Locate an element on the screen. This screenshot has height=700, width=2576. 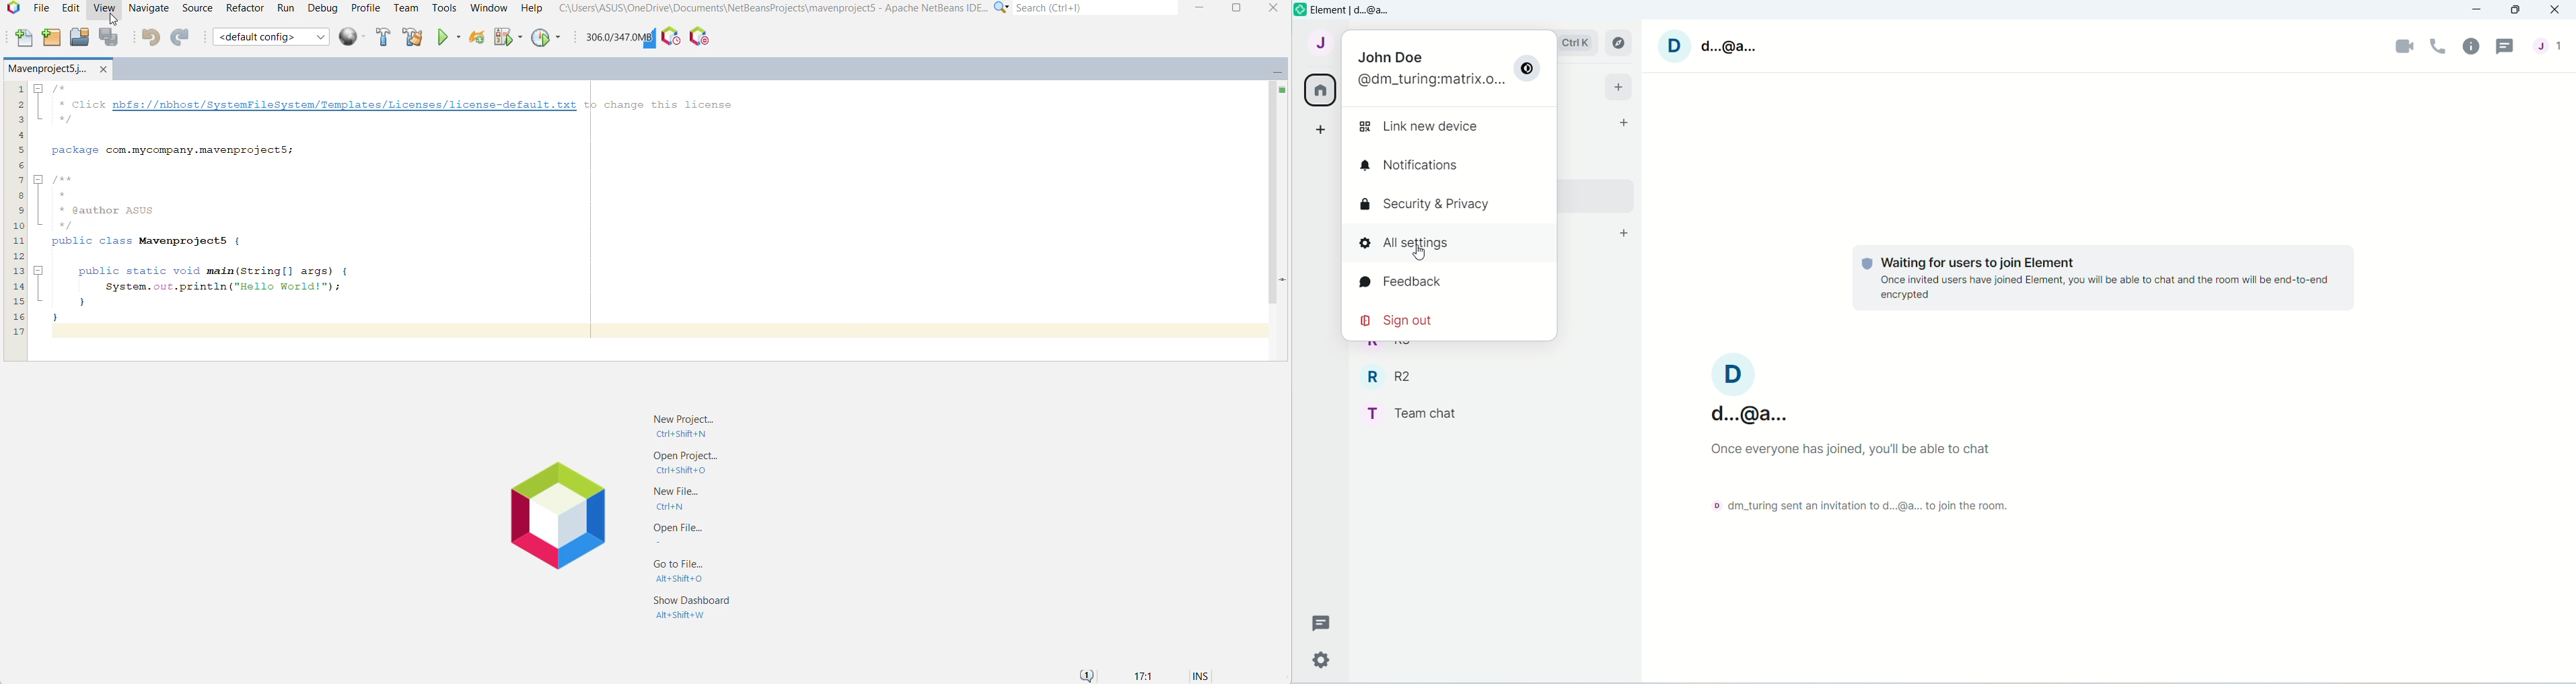
Application Logo is located at coordinates (11, 9).